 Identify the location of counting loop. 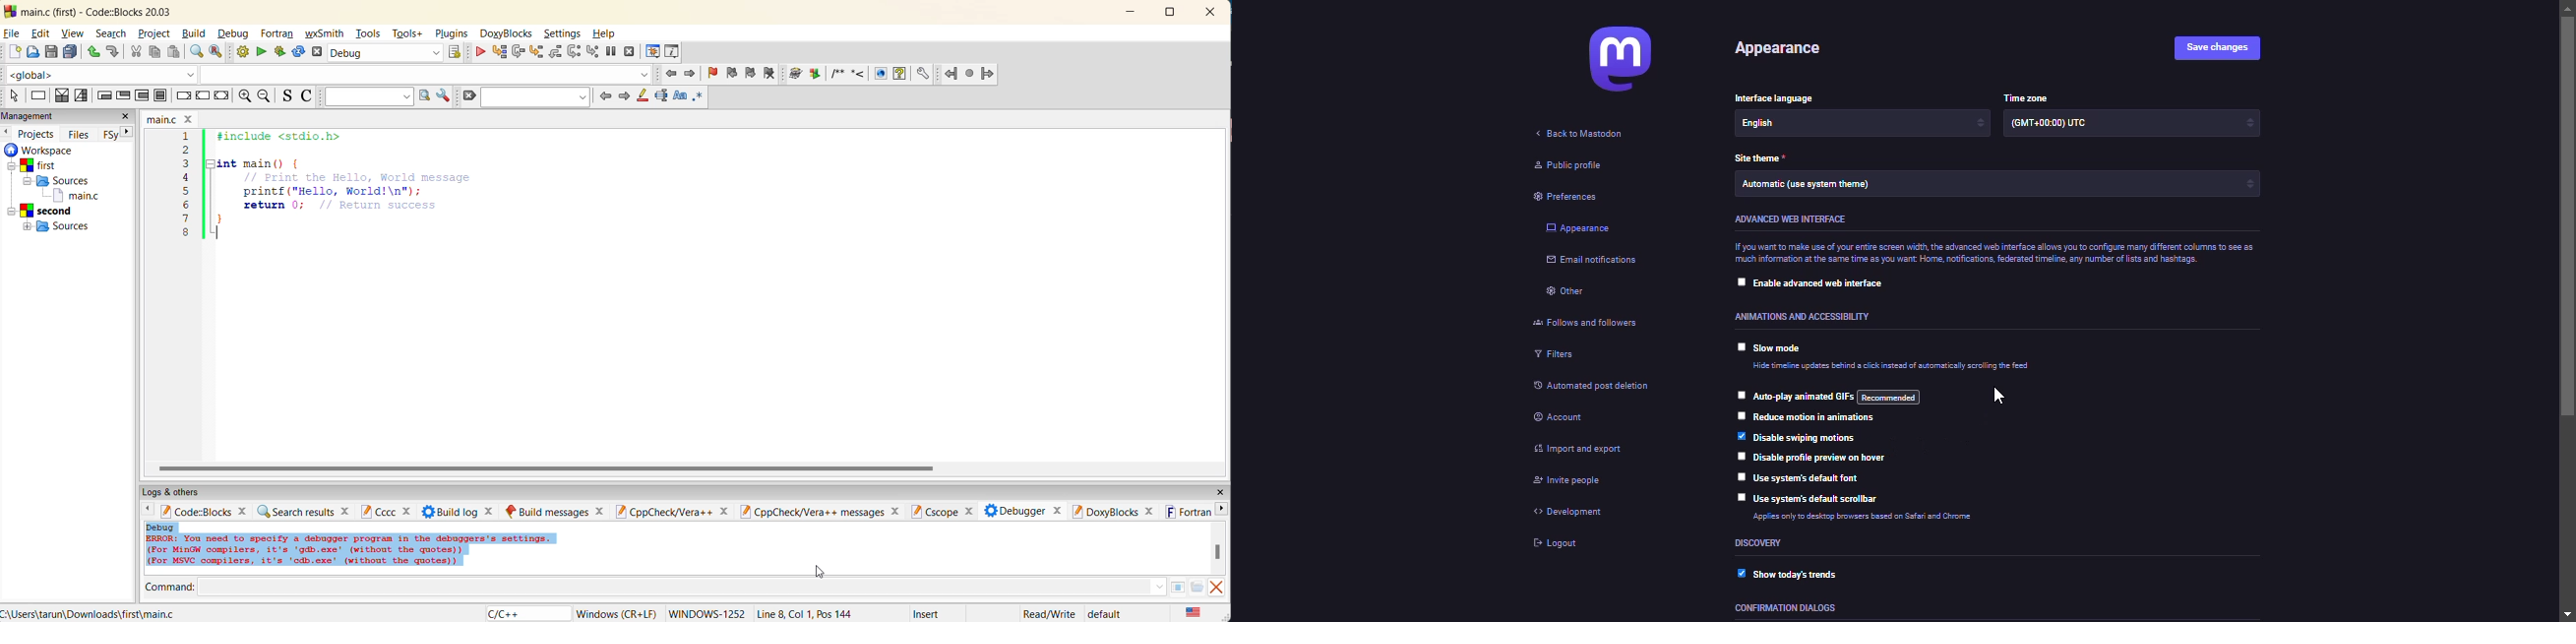
(144, 97).